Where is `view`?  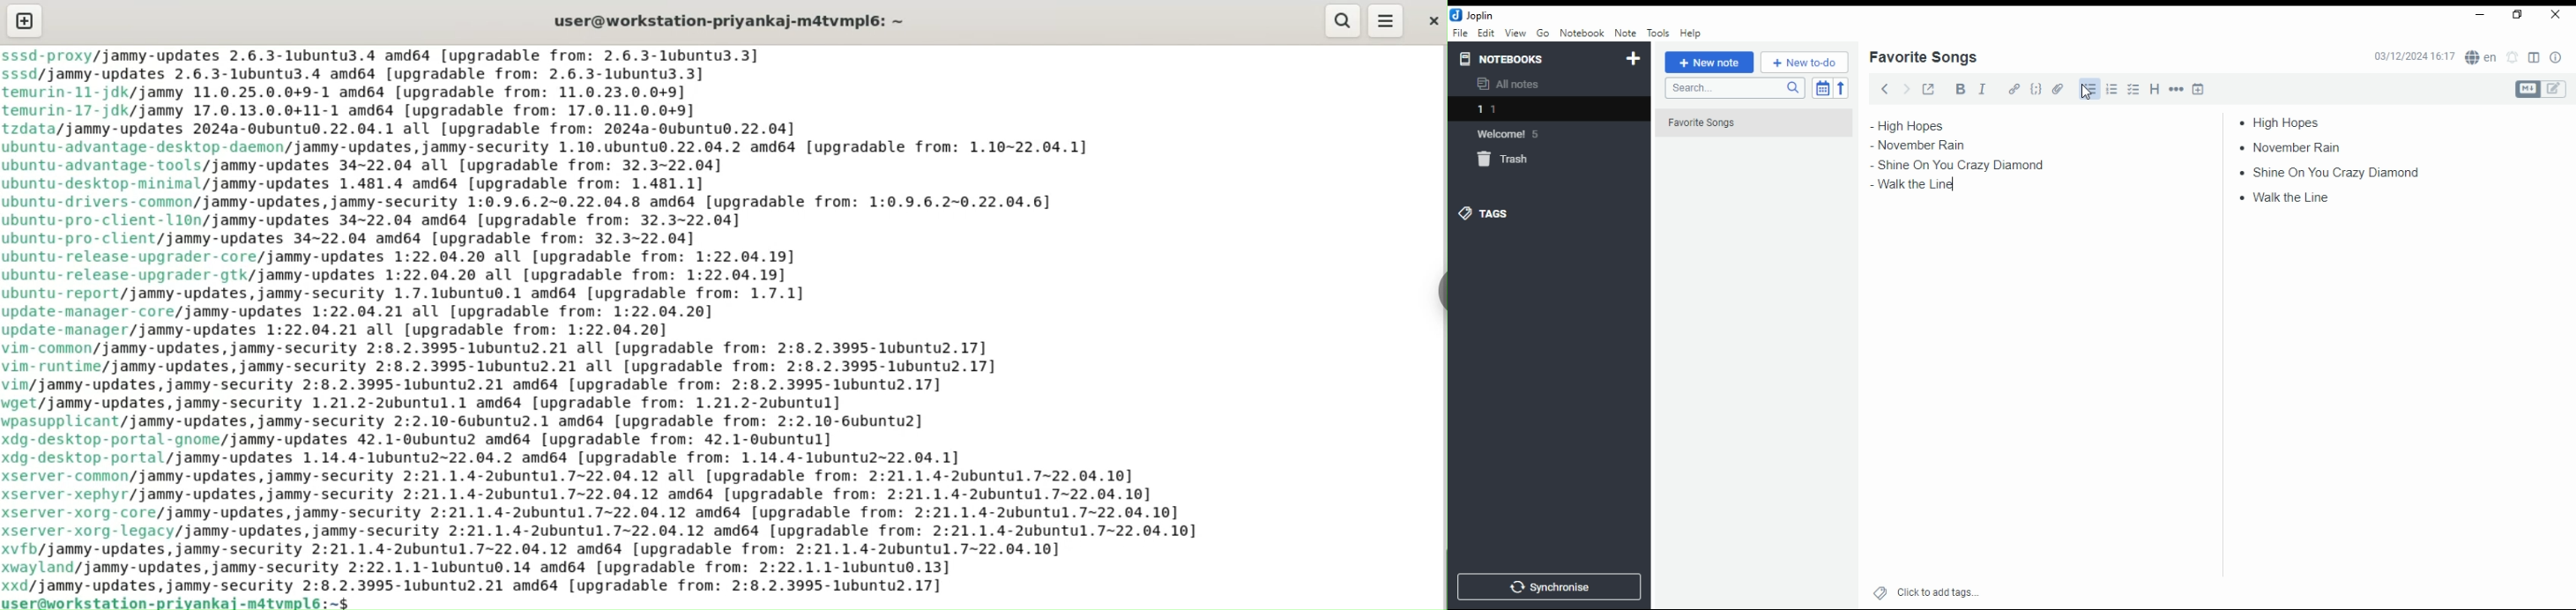
view is located at coordinates (1515, 33).